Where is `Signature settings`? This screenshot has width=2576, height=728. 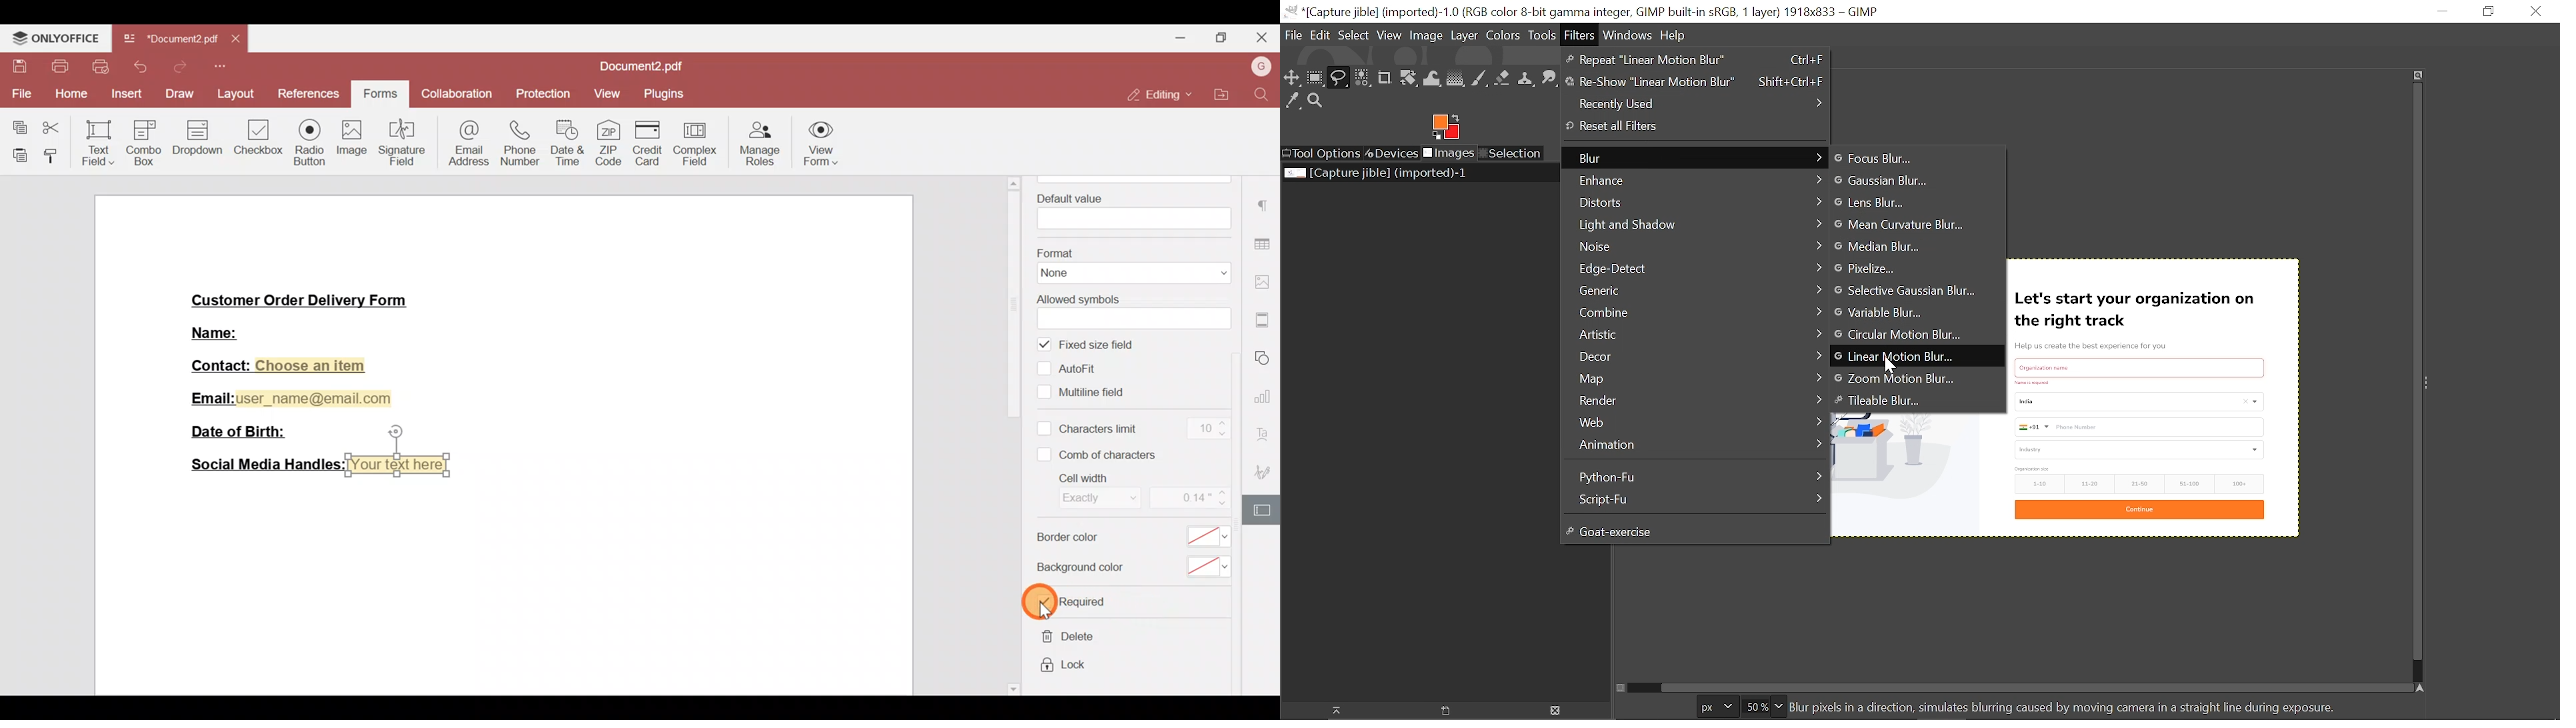
Signature settings is located at coordinates (1267, 471).